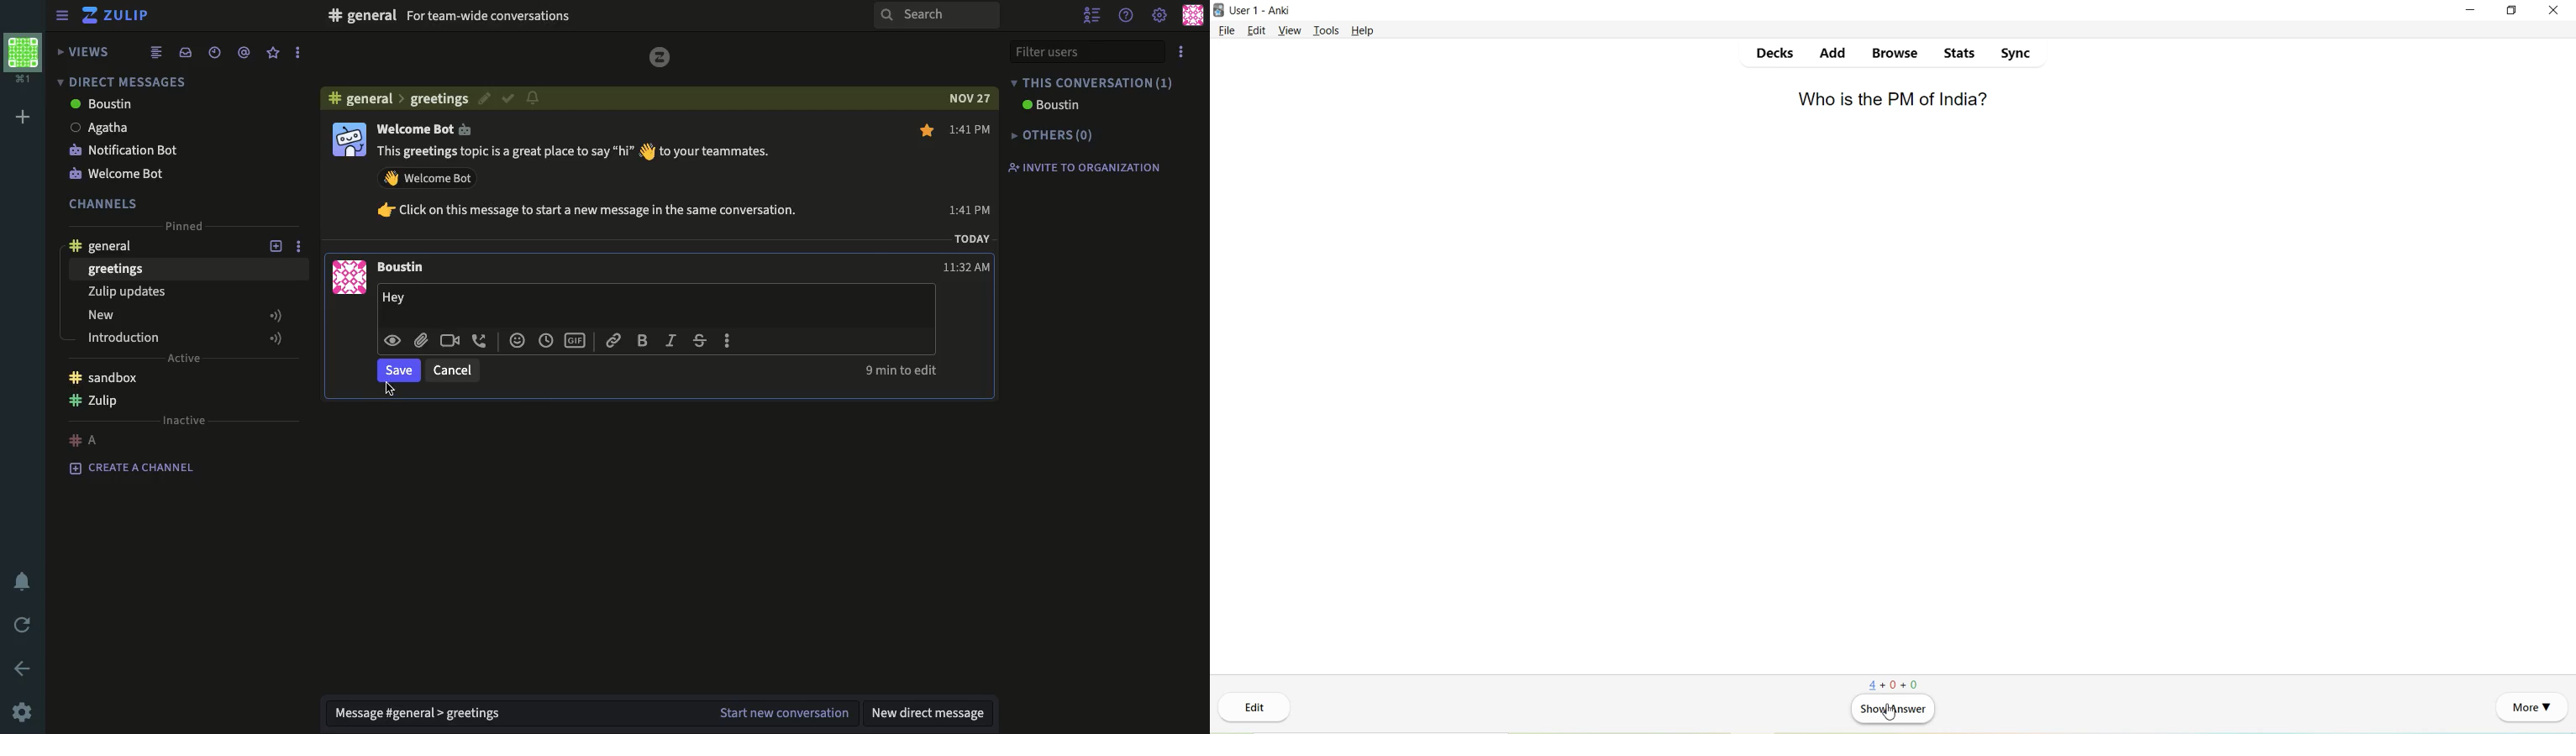  Describe the element at coordinates (244, 52) in the screenshot. I see `mention` at that location.